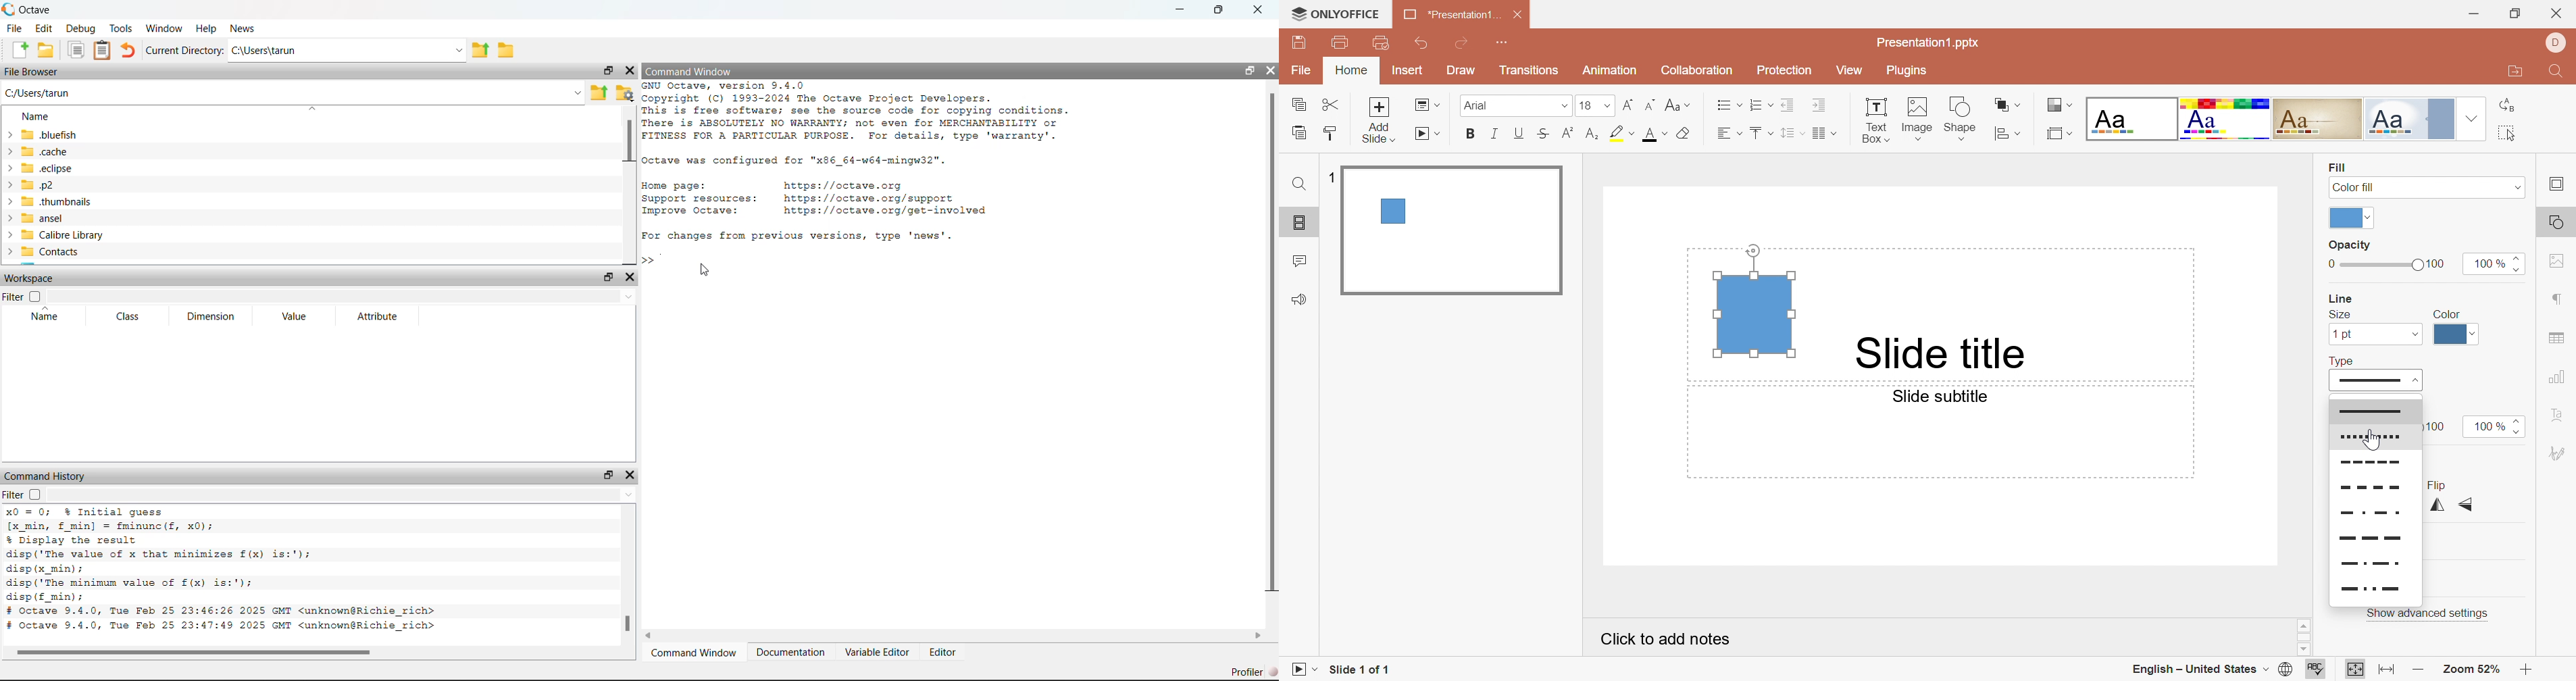 The width and height of the screenshot is (2576, 700). What do you see at coordinates (2553, 43) in the screenshot?
I see `DELL` at bounding box center [2553, 43].